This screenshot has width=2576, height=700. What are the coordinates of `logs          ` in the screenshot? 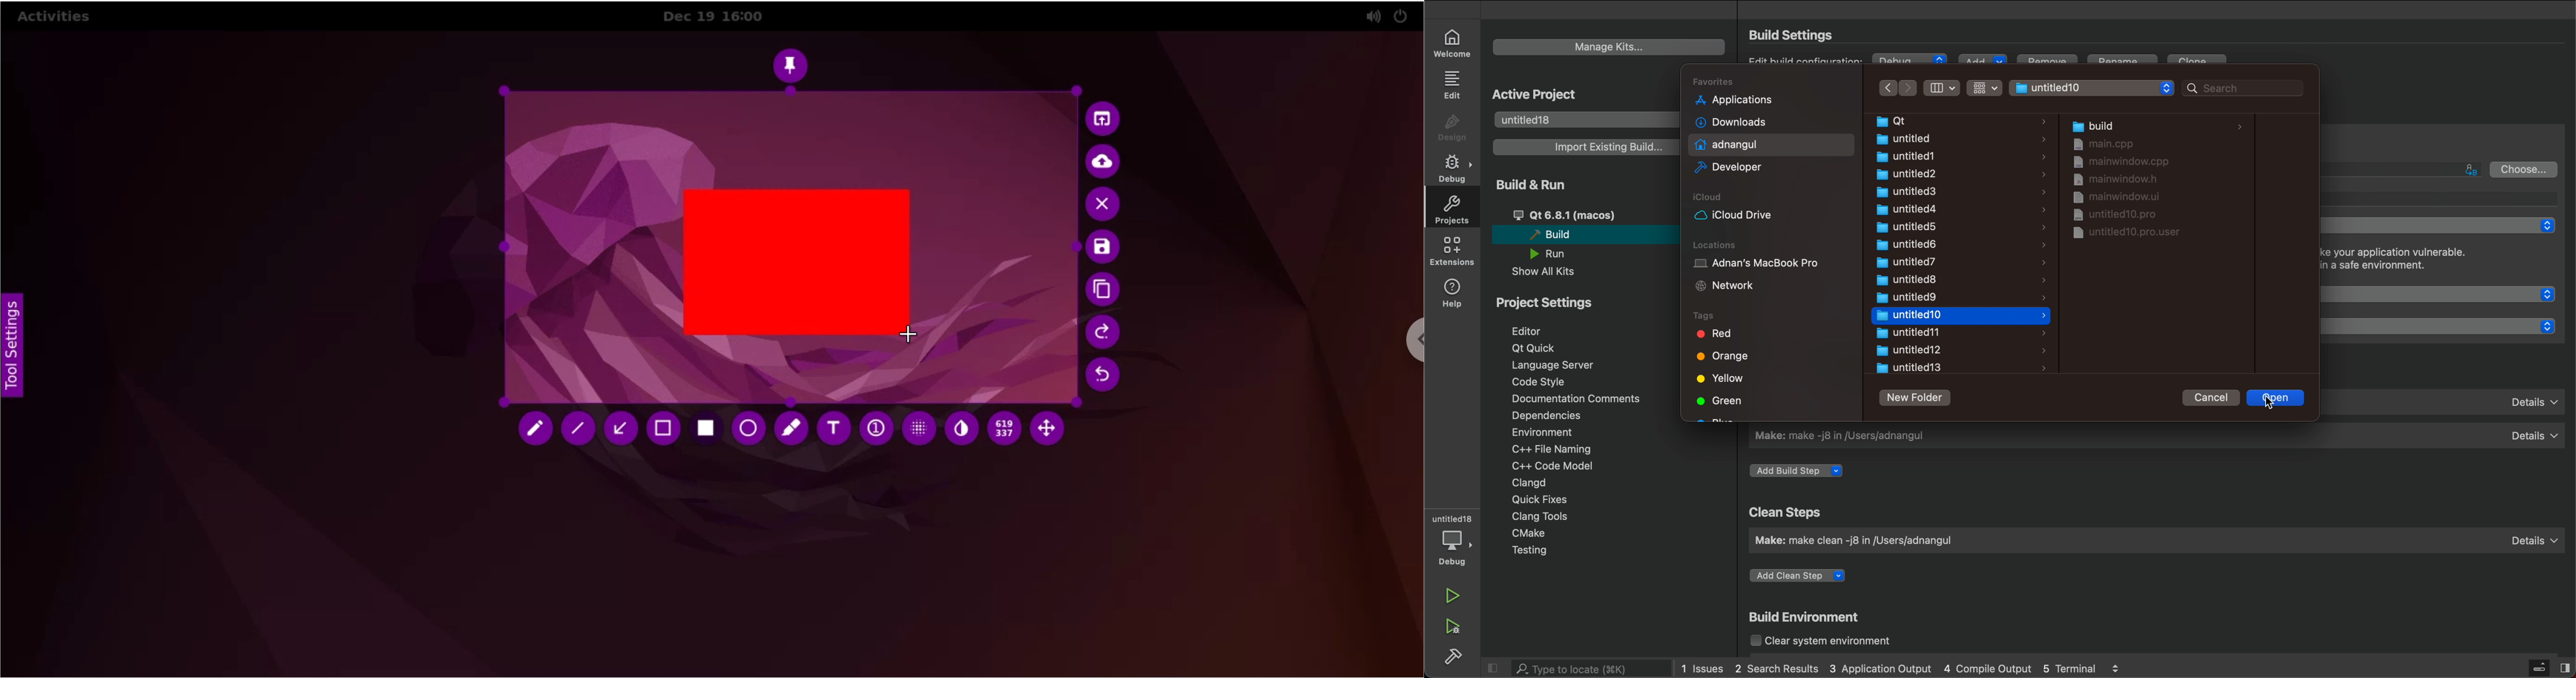 It's located at (2122, 667).